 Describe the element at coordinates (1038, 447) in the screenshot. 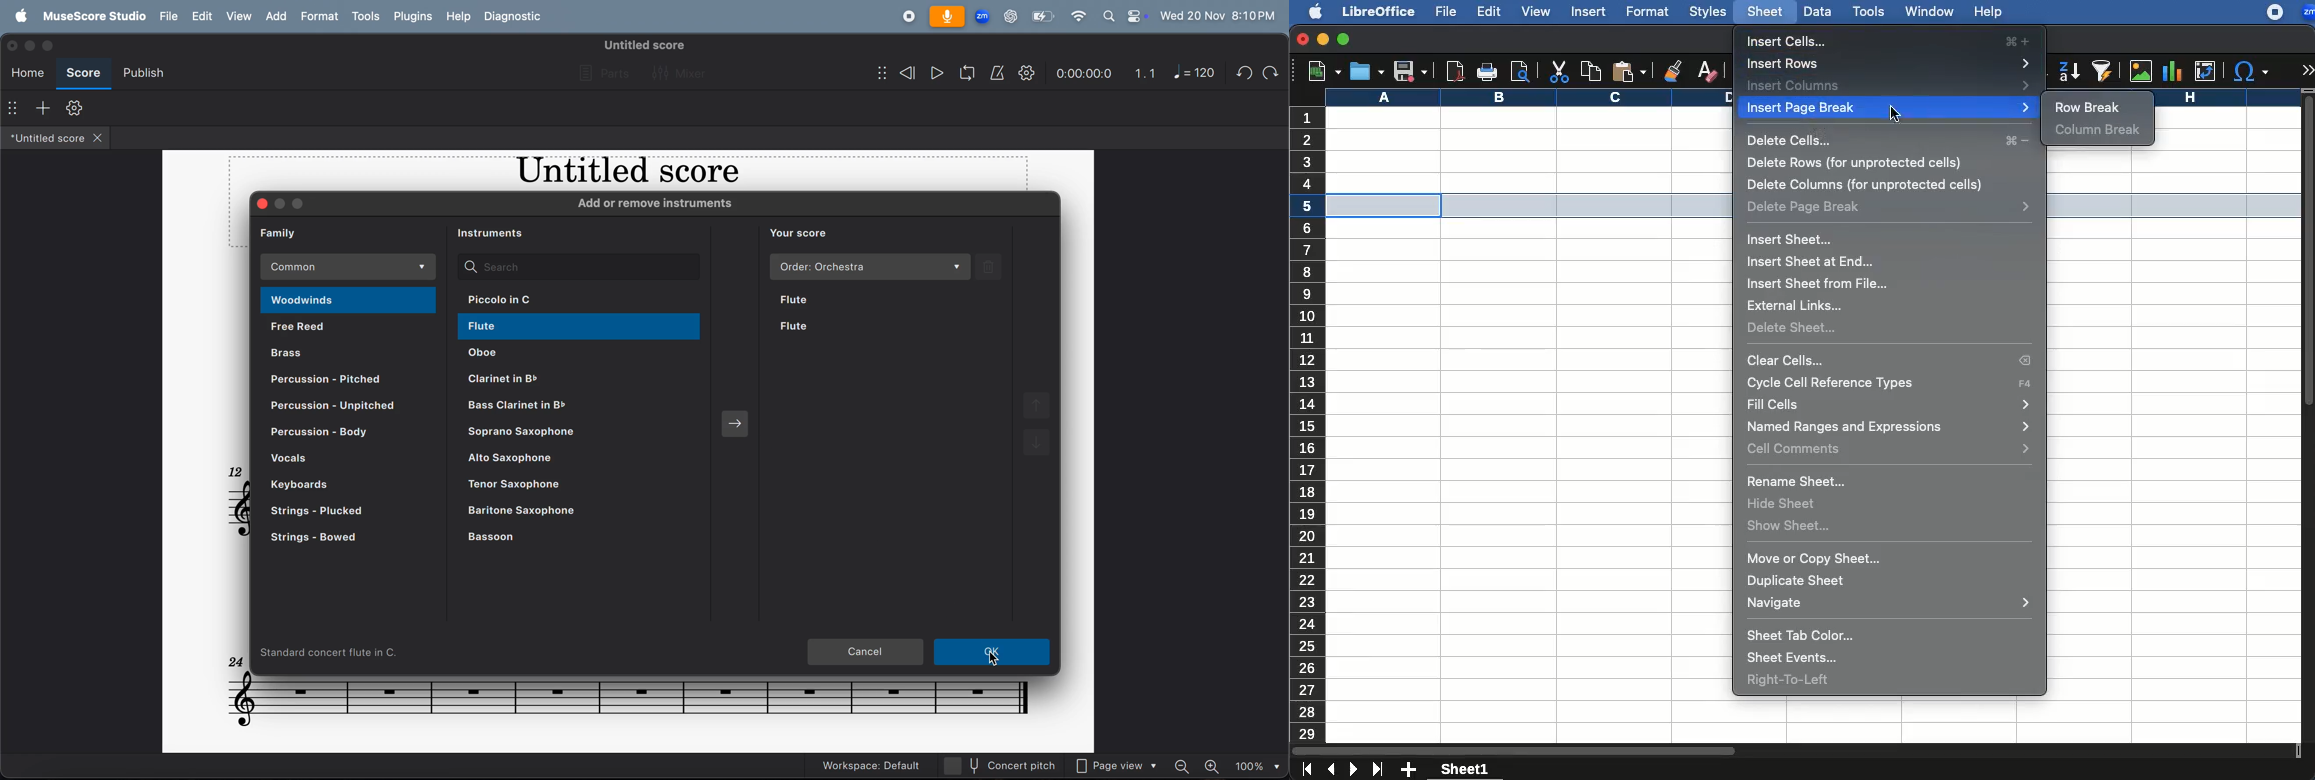

I see `move down` at that location.